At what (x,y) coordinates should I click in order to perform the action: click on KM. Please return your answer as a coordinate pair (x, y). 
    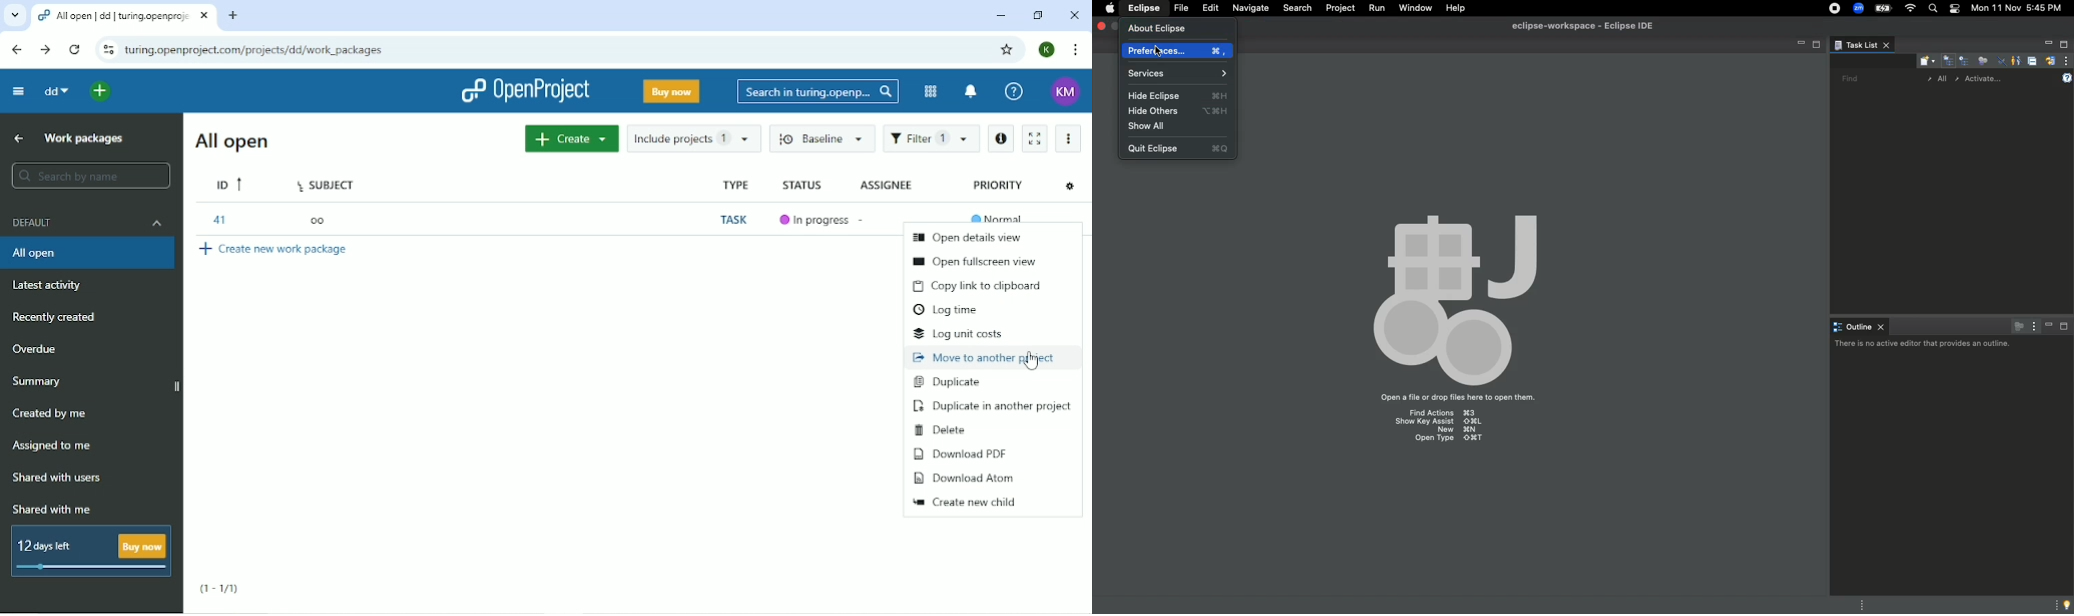
    Looking at the image, I should click on (1067, 91).